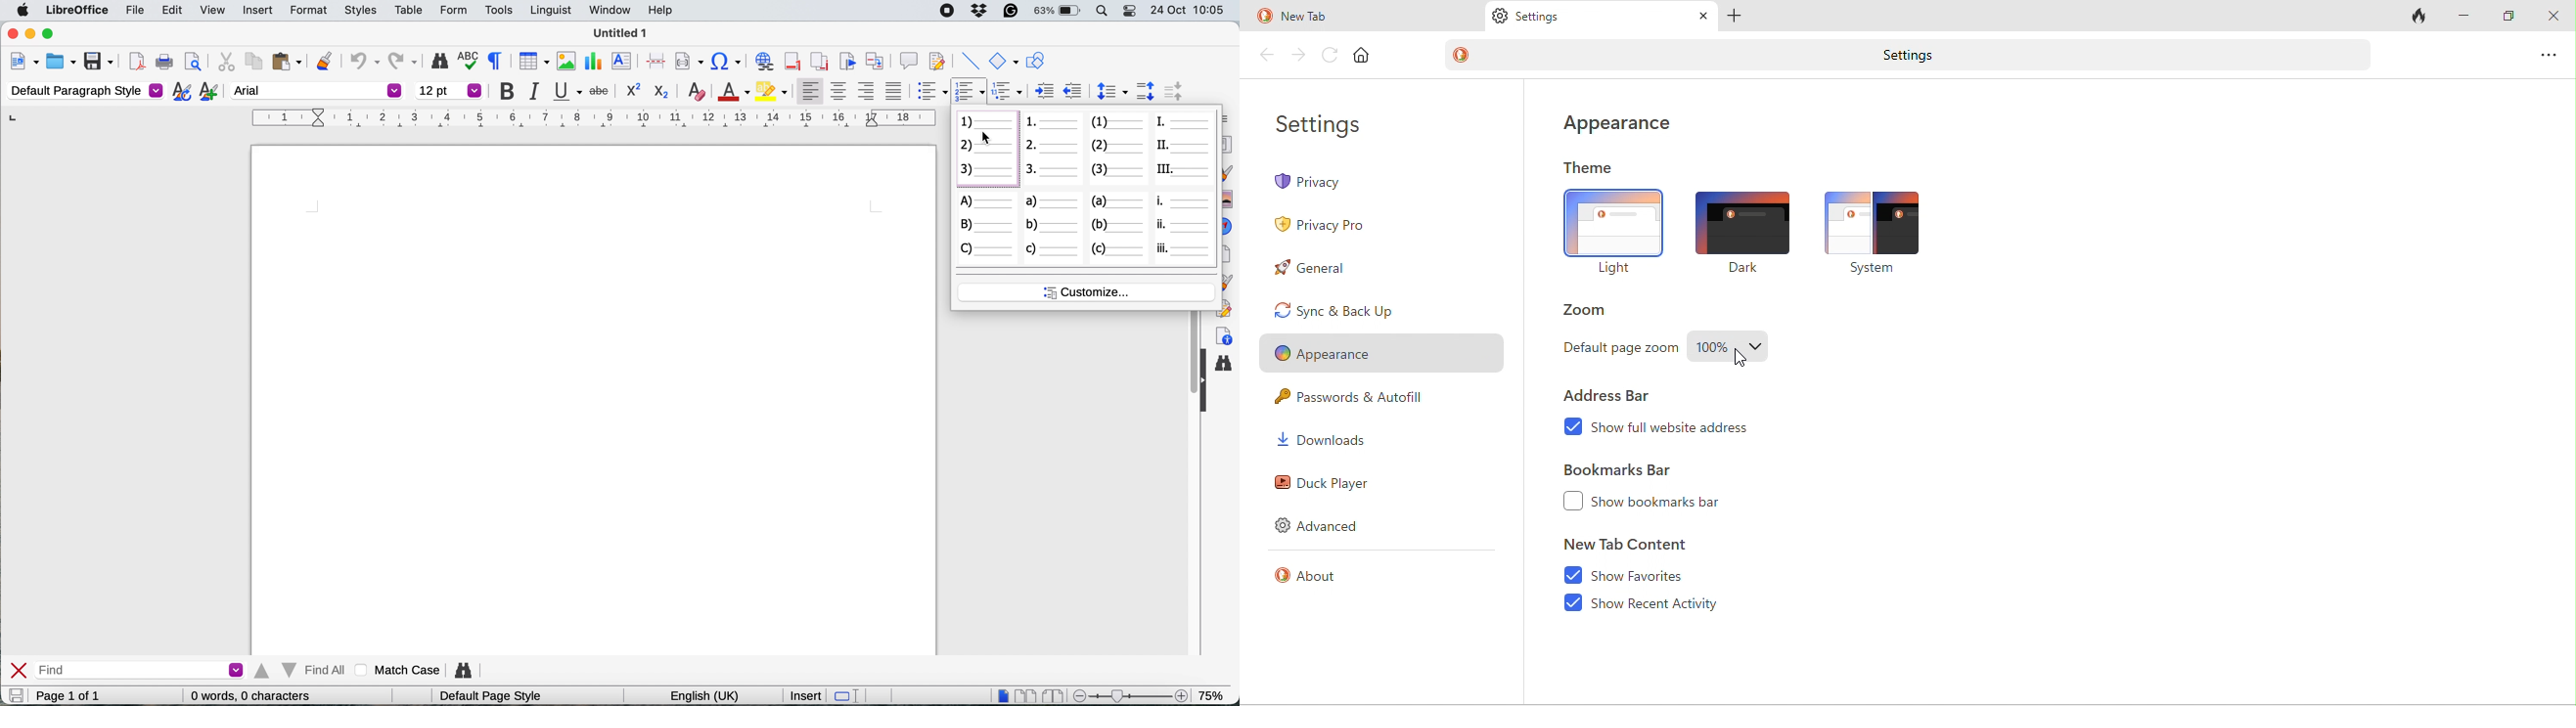  What do you see at coordinates (1263, 17) in the screenshot?
I see `duck duck go` at bounding box center [1263, 17].